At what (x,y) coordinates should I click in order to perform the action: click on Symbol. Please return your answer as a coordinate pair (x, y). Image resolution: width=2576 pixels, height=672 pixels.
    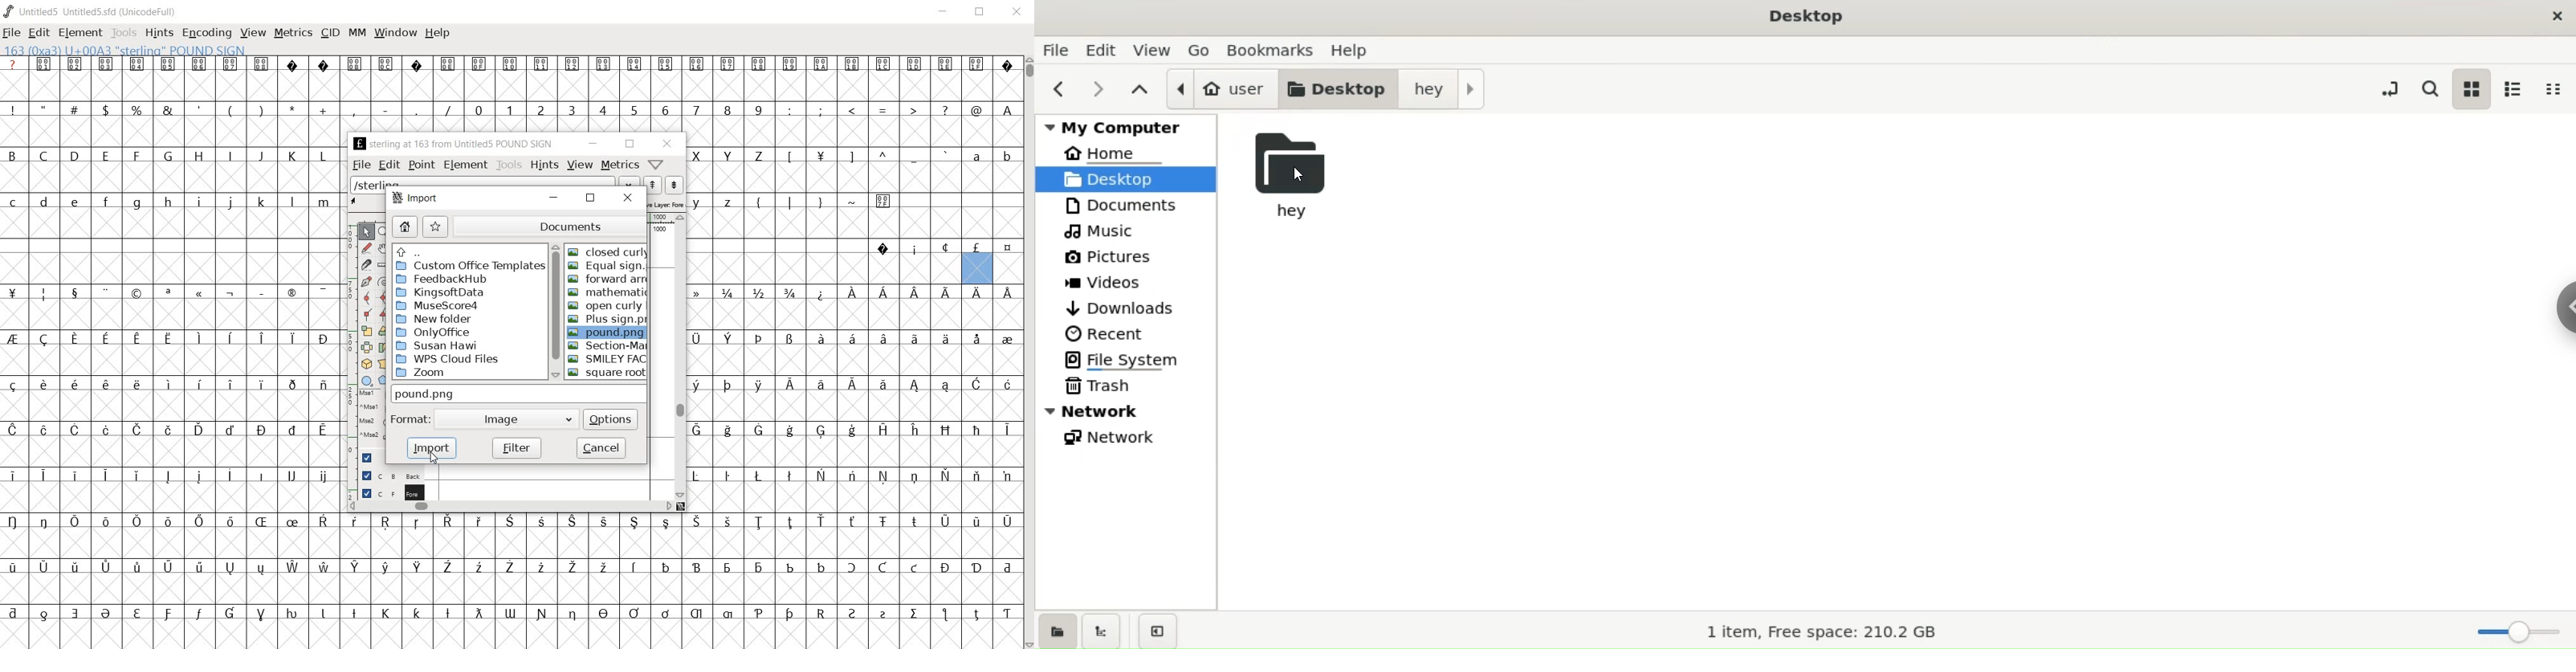
    Looking at the image, I should click on (137, 476).